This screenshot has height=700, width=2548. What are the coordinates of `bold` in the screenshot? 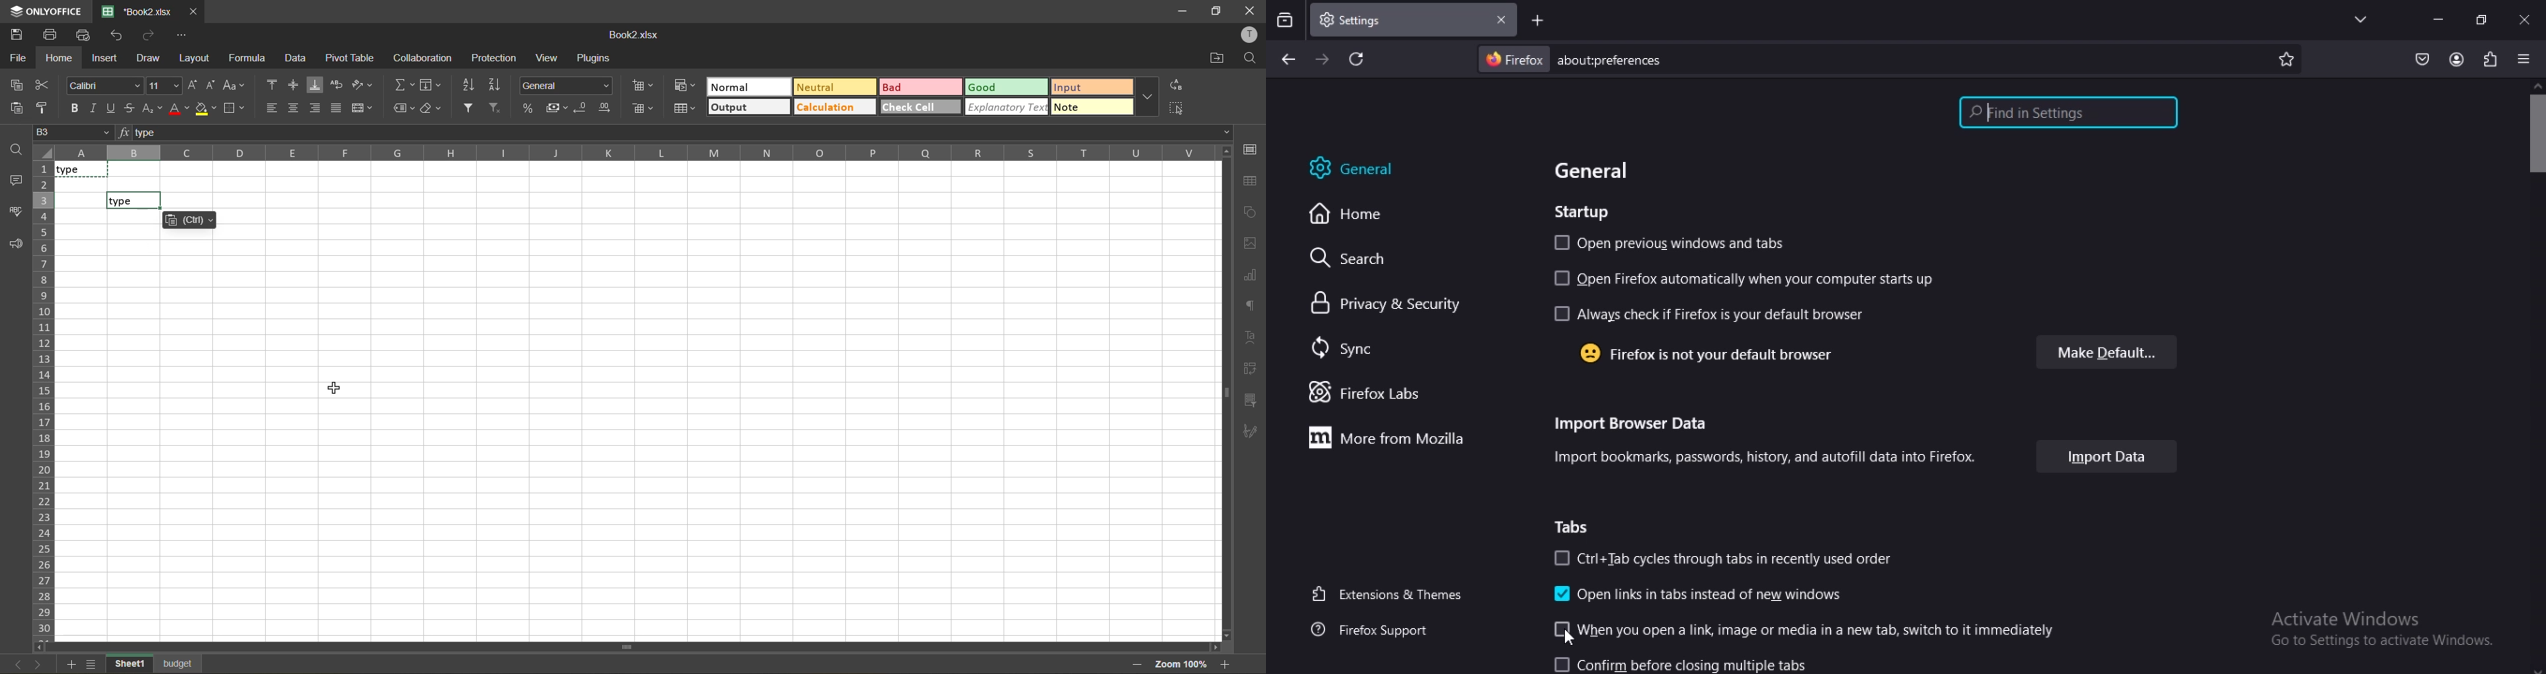 It's located at (72, 107).